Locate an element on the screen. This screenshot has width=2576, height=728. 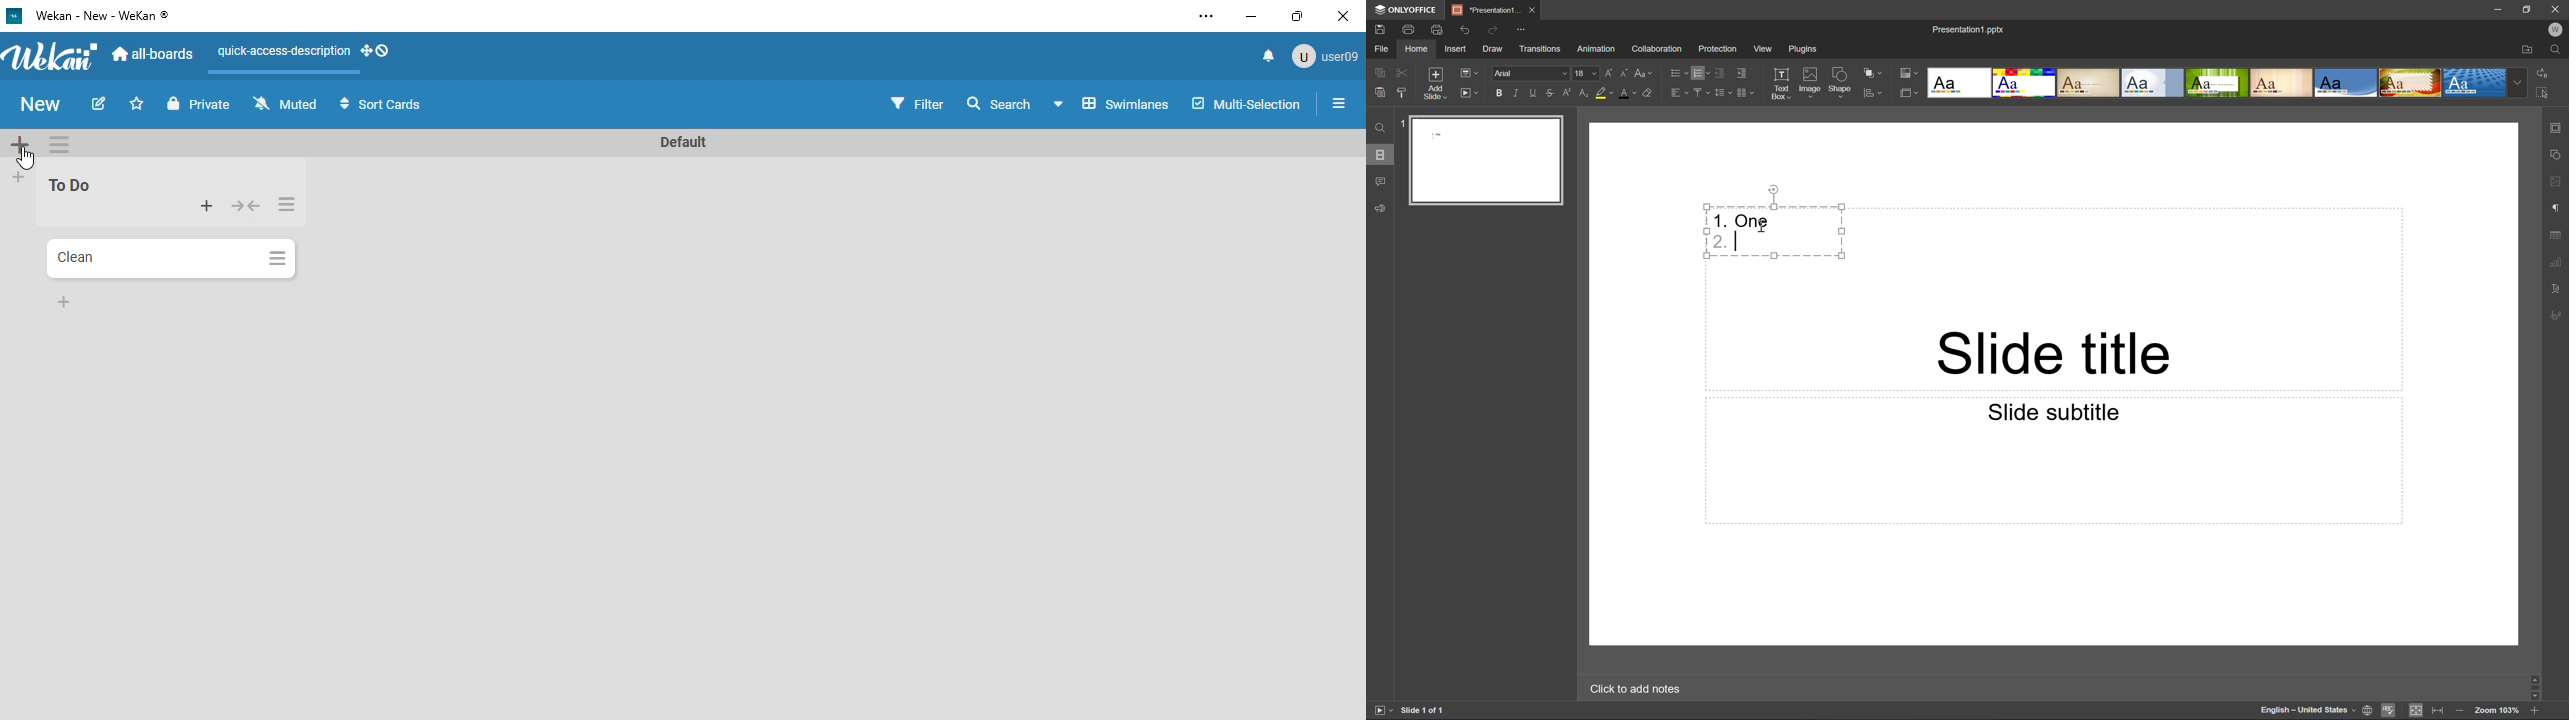
user profile is located at coordinates (1324, 56).